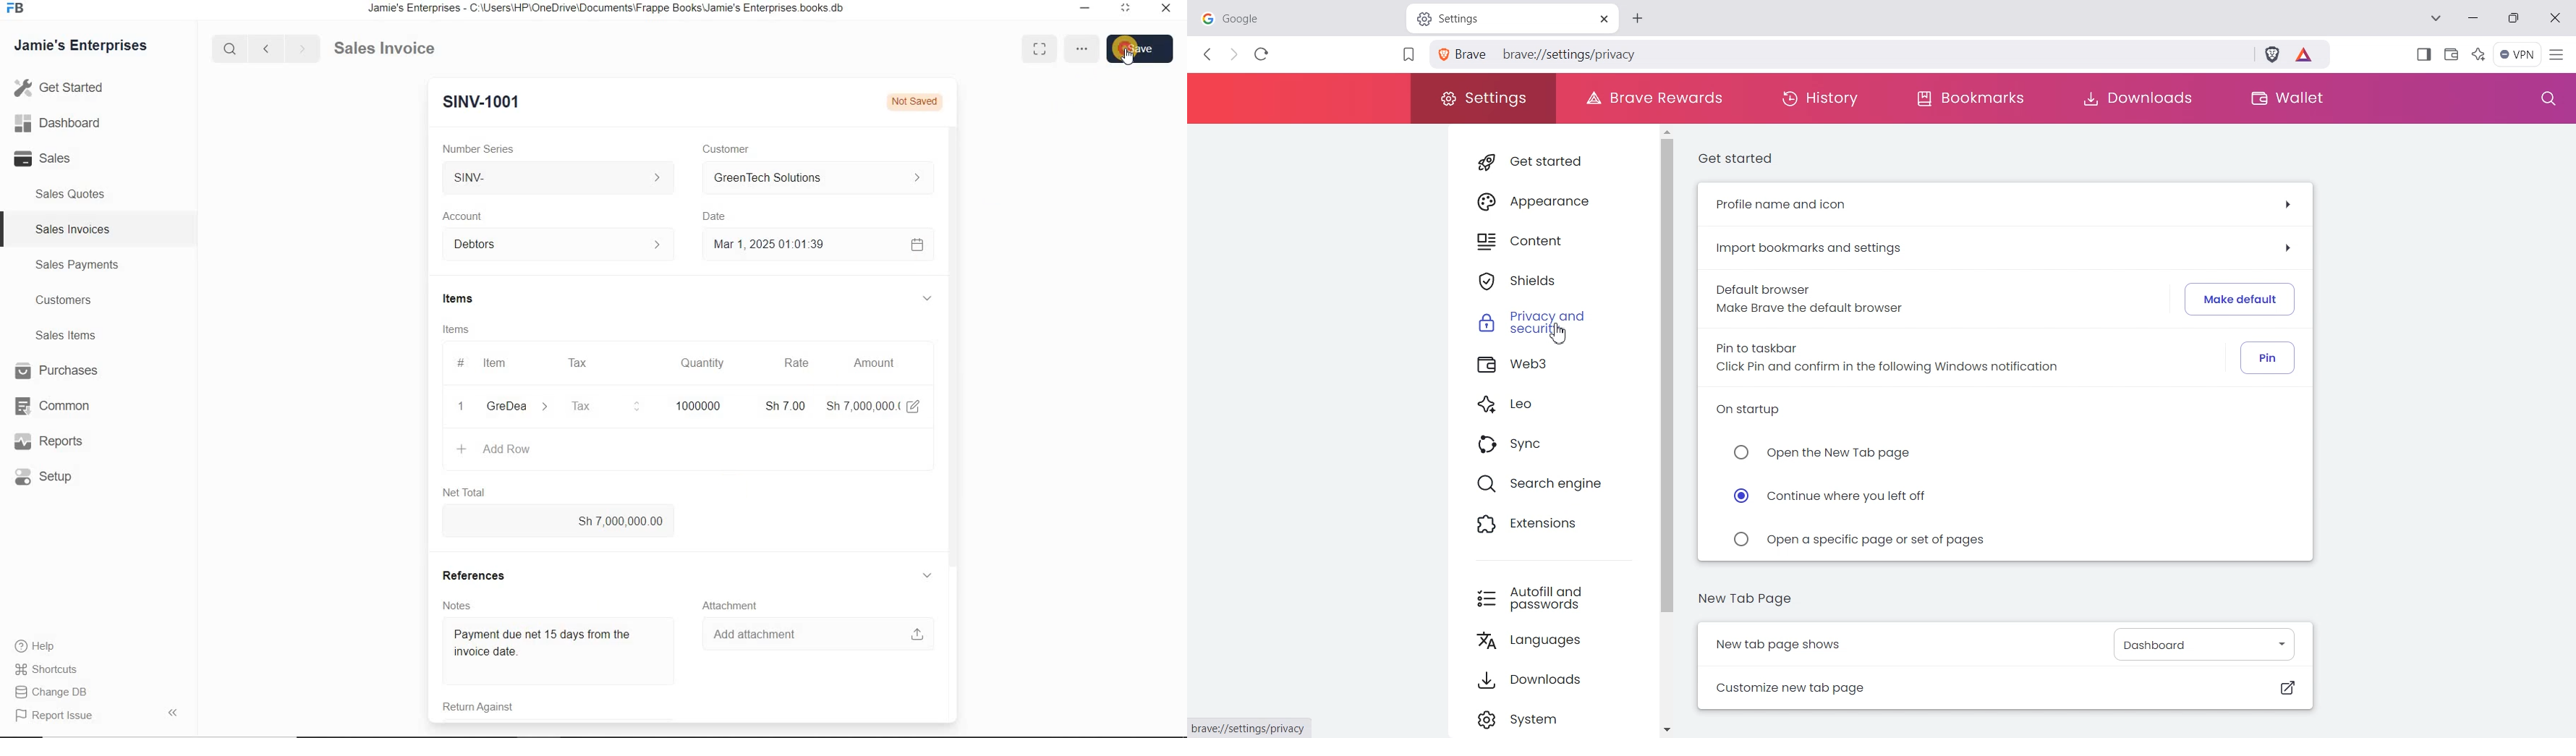 This screenshot has height=756, width=2576. What do you see at coordinates (551, 245) in the screenshot?
I see `Debtors` at bounding box center [551, 245].